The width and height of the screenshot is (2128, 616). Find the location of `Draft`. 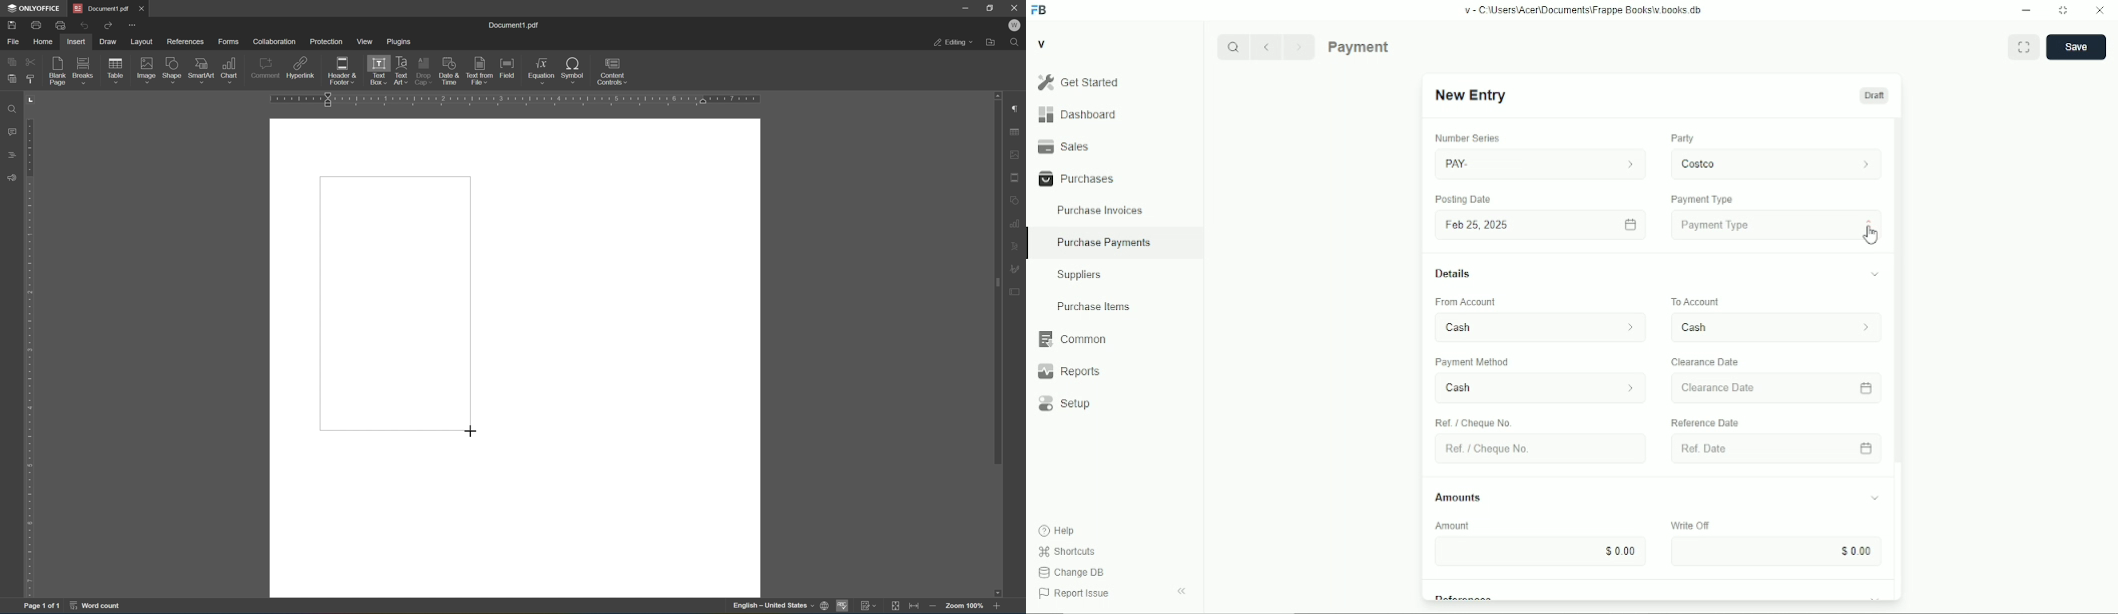

Draft is located at coordinates (1874, 95).